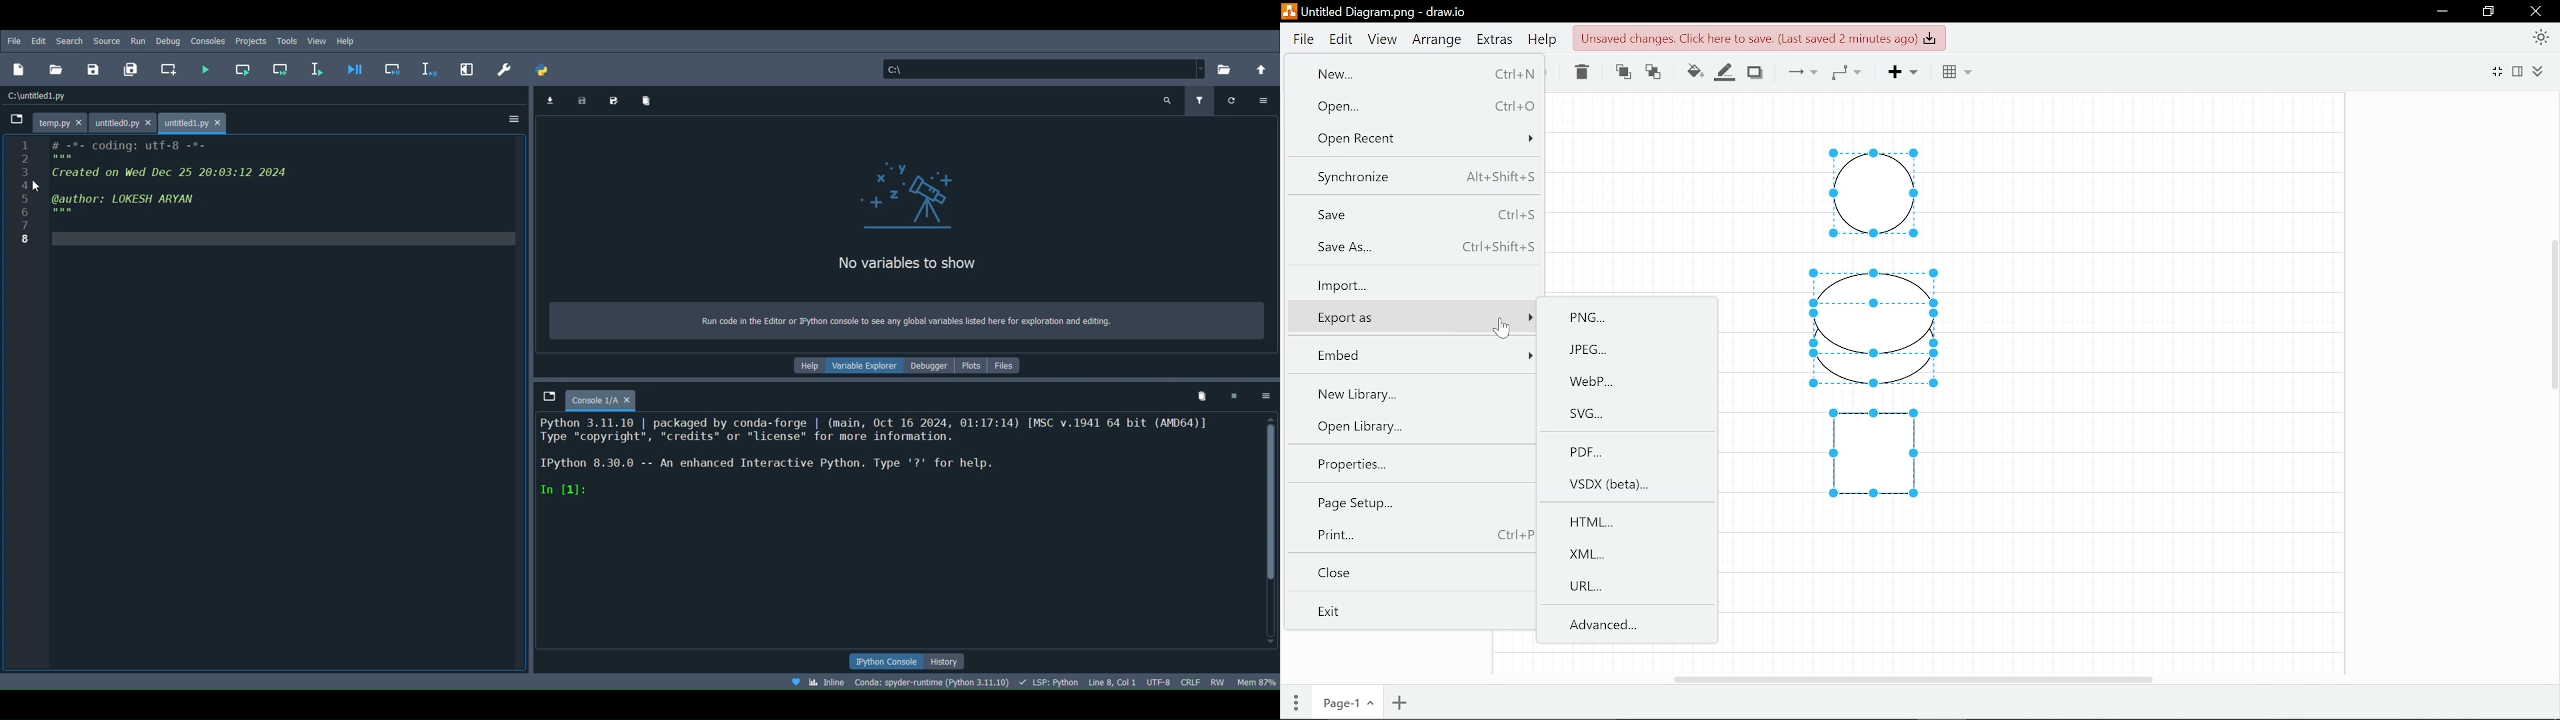 The height and width of the screenshot is (728, 2576). What do you see at coordinates (1631, 523) in the screenshot?
I see `HTML` at bounding box center [1631, 523].